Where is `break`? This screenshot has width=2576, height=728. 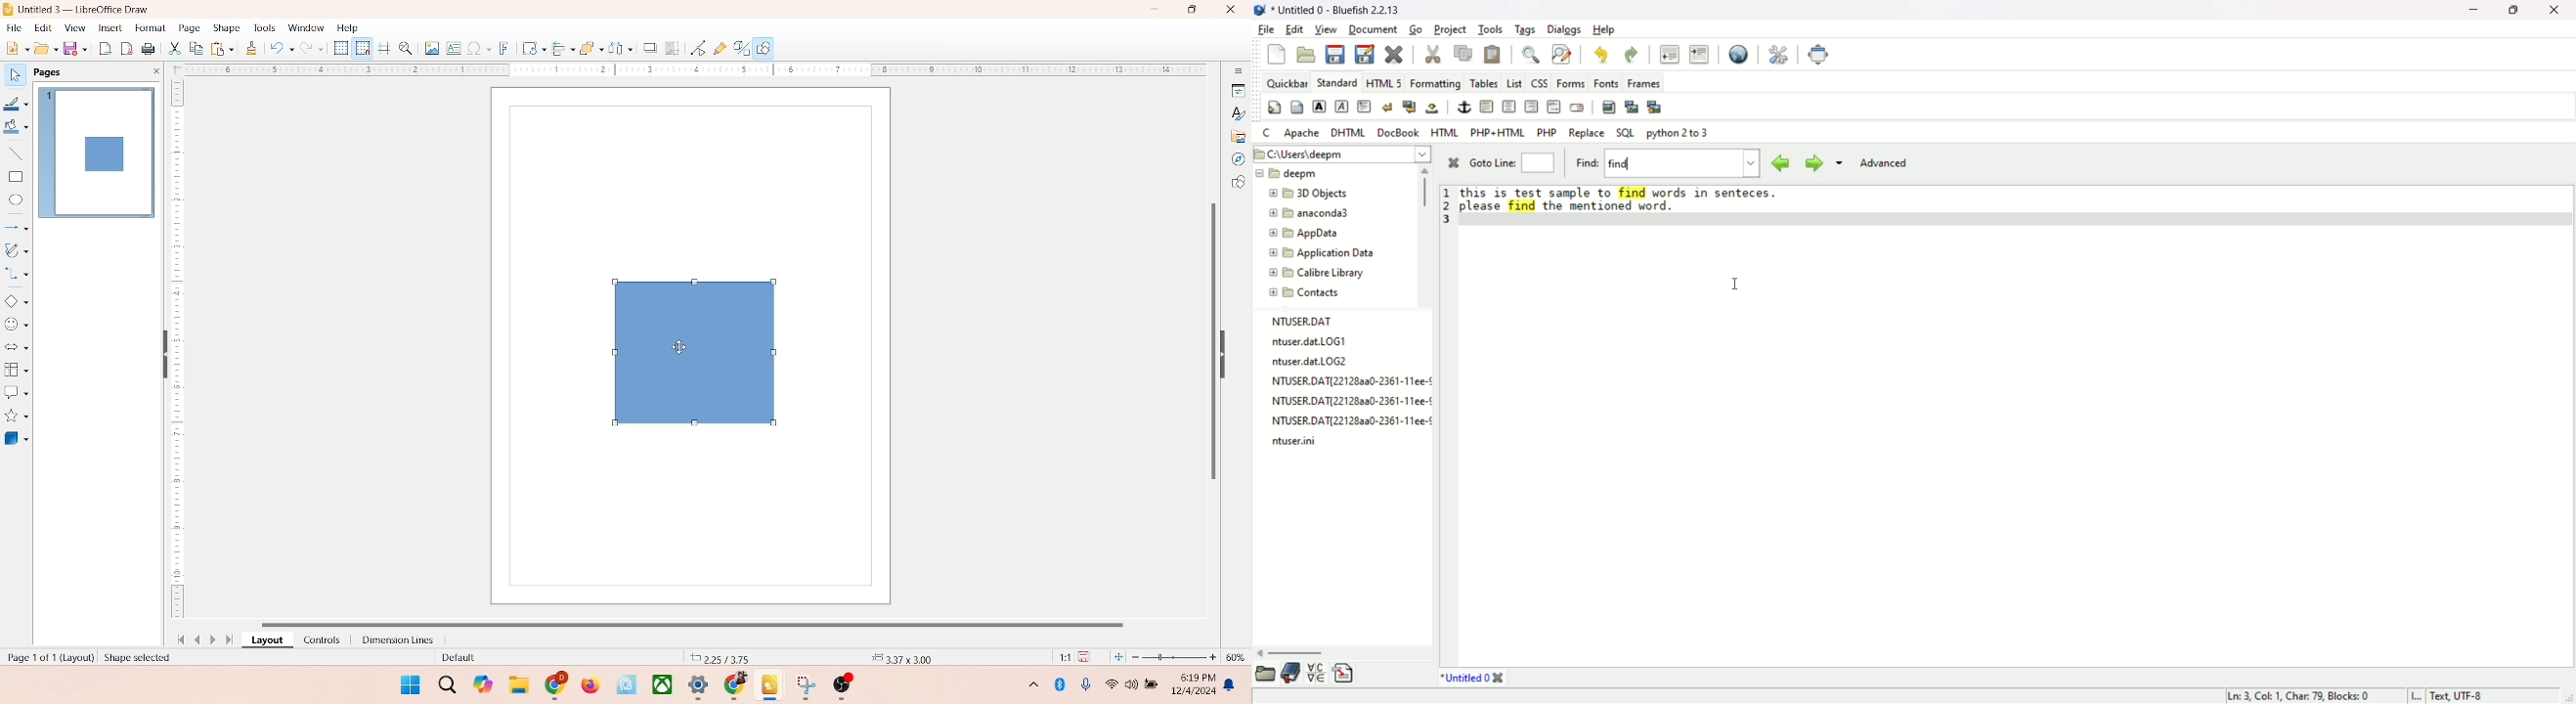 break is located at coordinates (1387, 106).